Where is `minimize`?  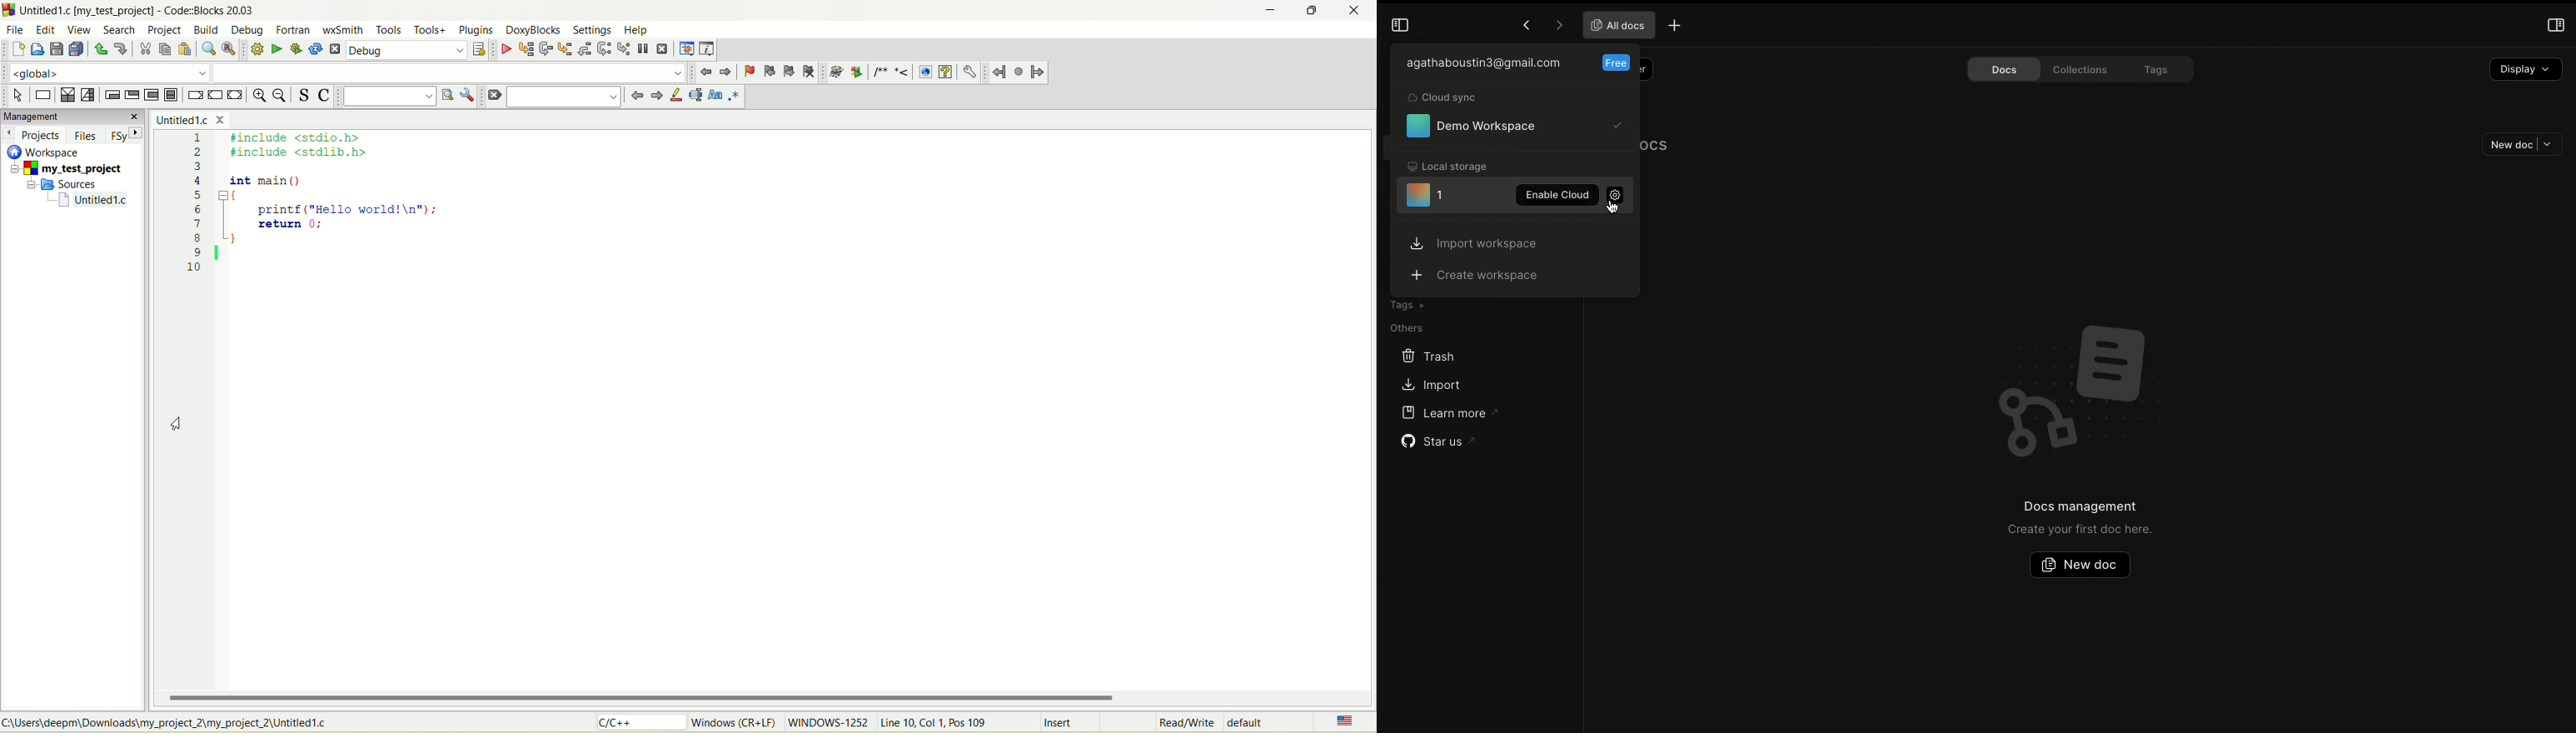
minimize is located at coordinates (1264, 14).